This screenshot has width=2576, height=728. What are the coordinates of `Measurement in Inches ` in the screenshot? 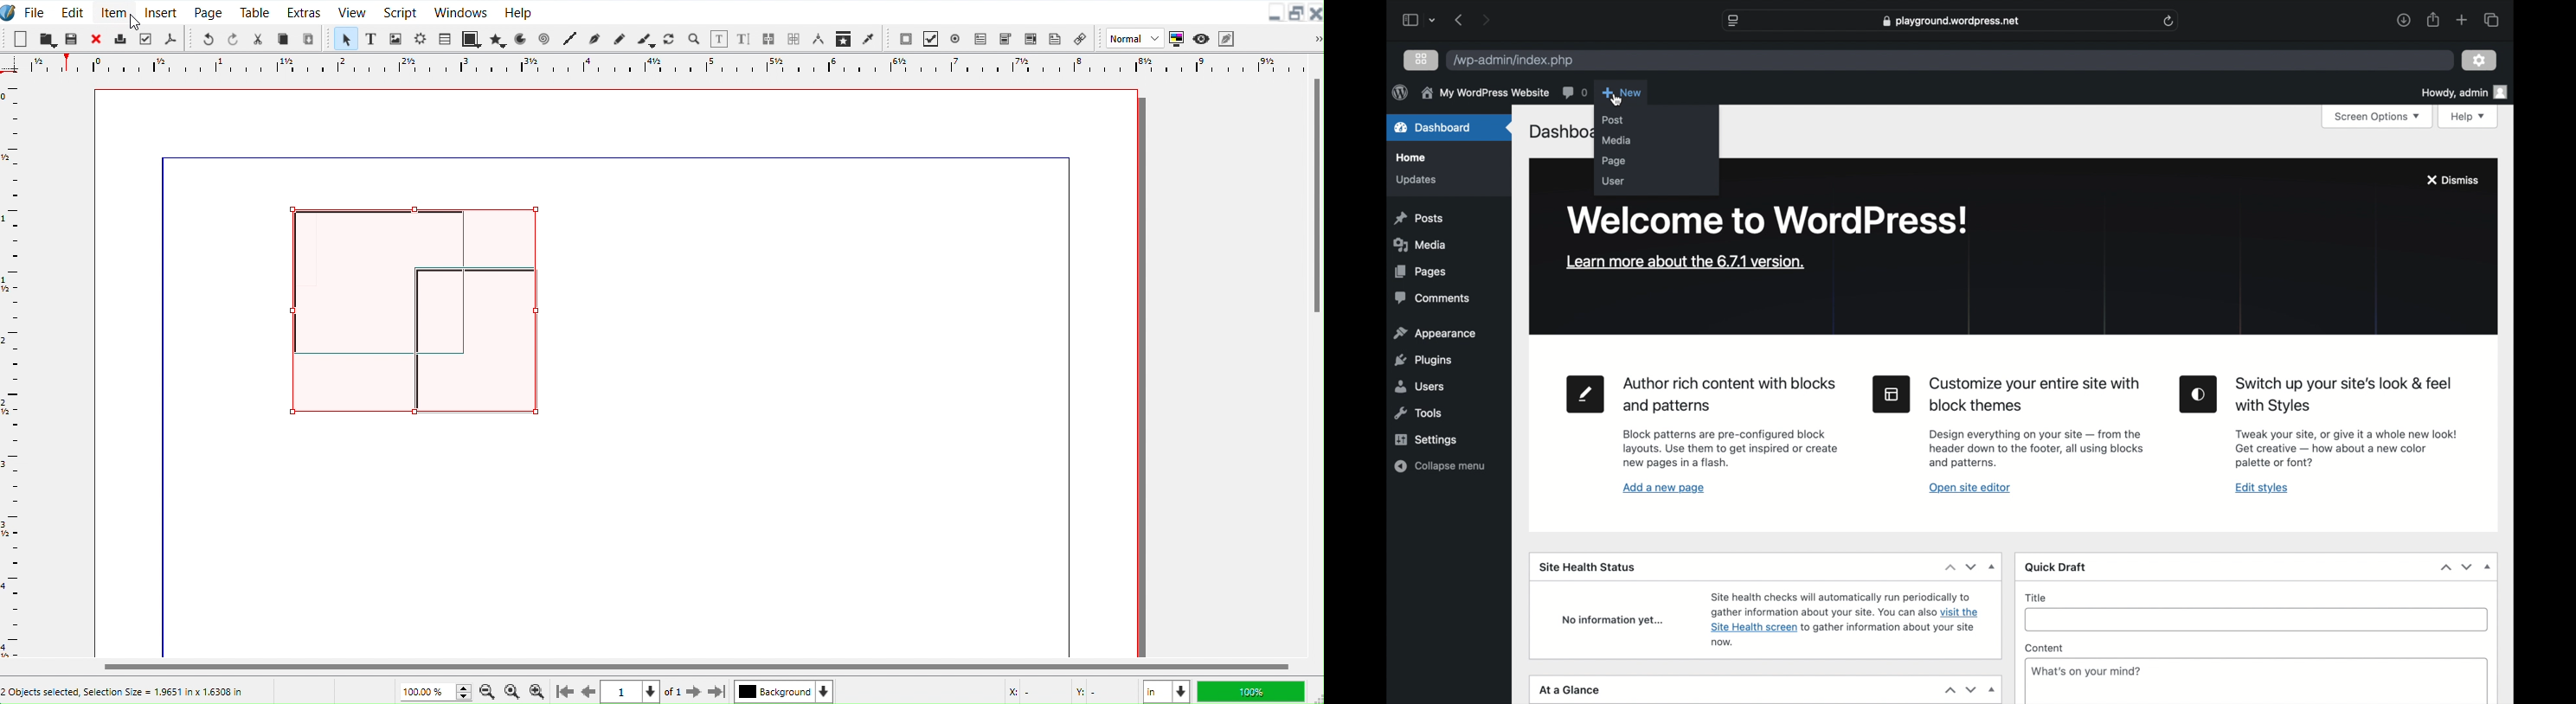 It's located at (1166, 691).